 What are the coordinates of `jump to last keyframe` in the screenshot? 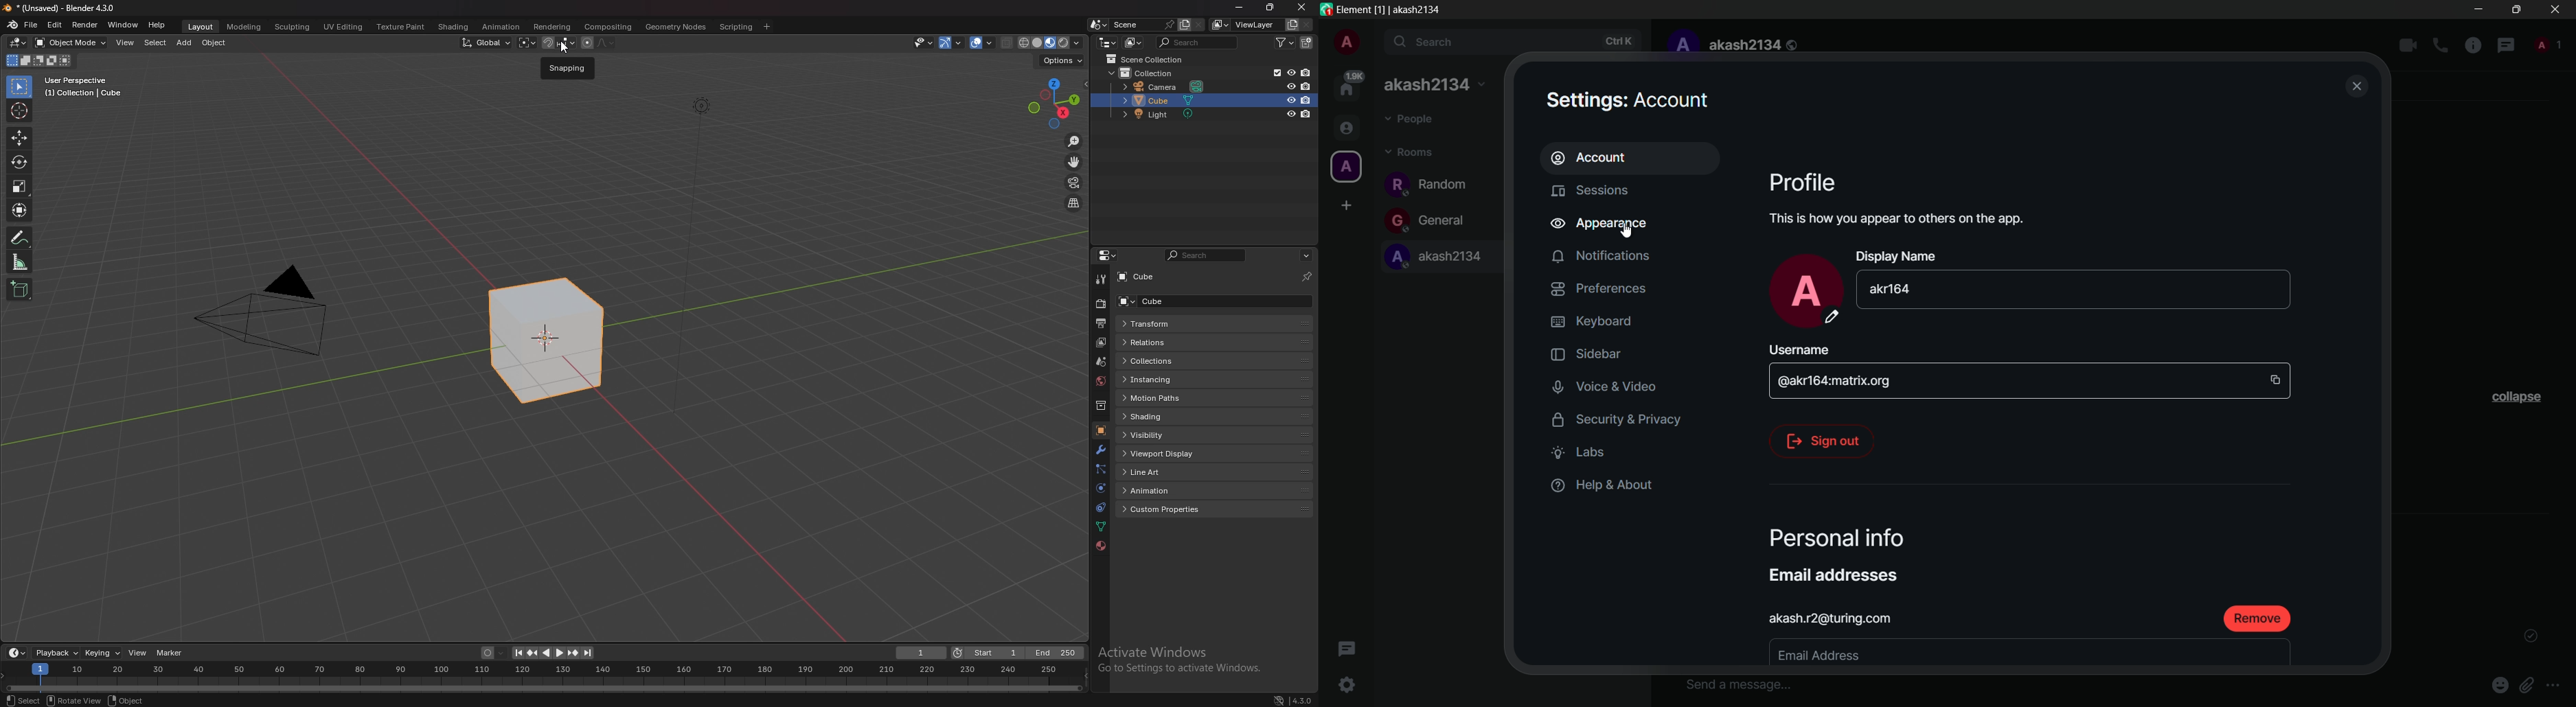 It's located at (572, 653).